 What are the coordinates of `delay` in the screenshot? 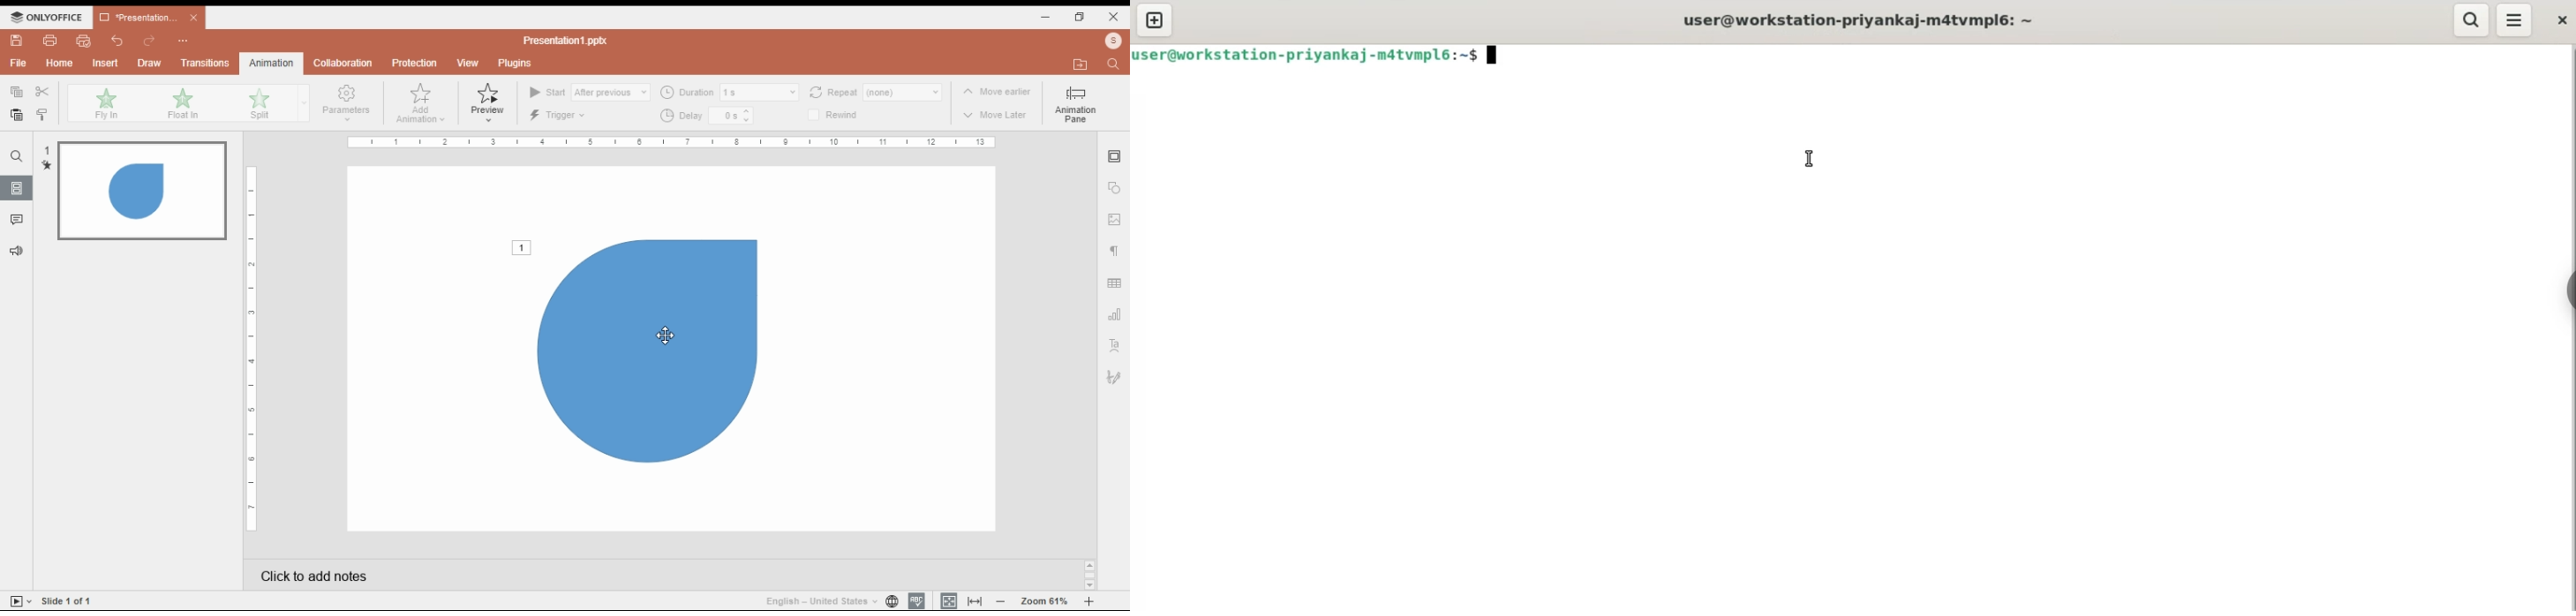 It's located at (707, 116).